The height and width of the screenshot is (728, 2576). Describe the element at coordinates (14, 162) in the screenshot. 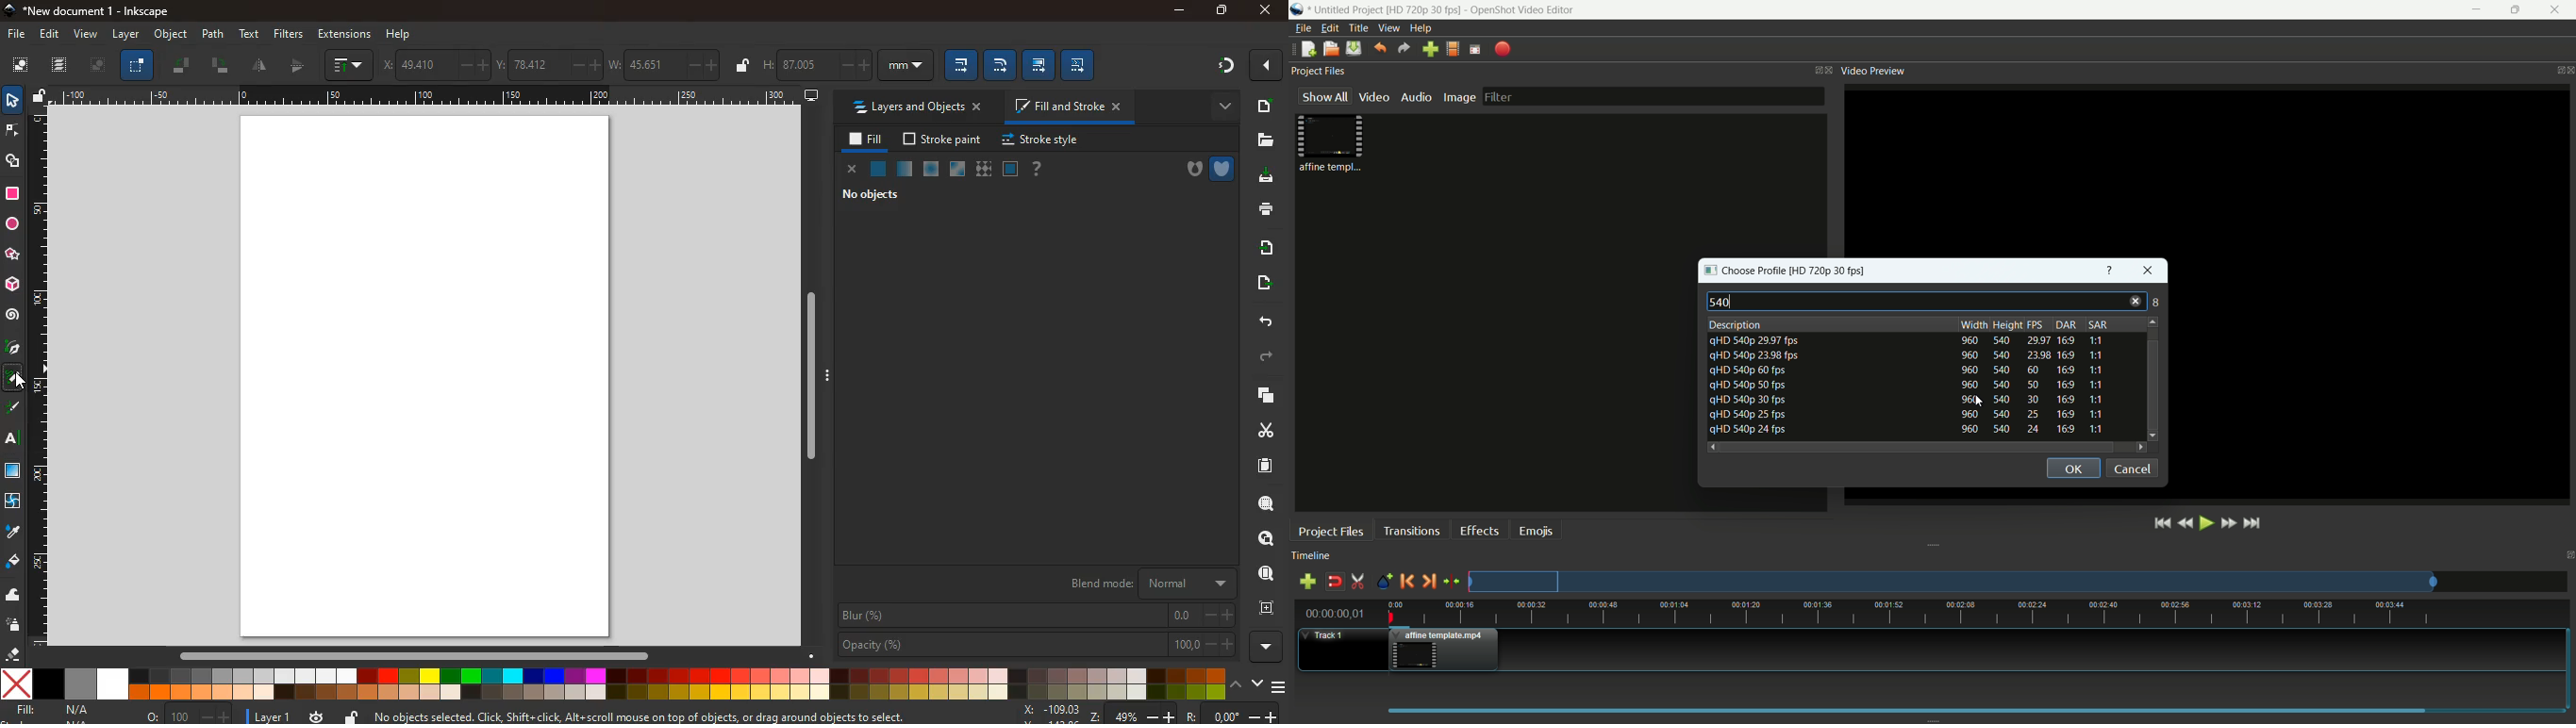

I see `shapes` at that location.